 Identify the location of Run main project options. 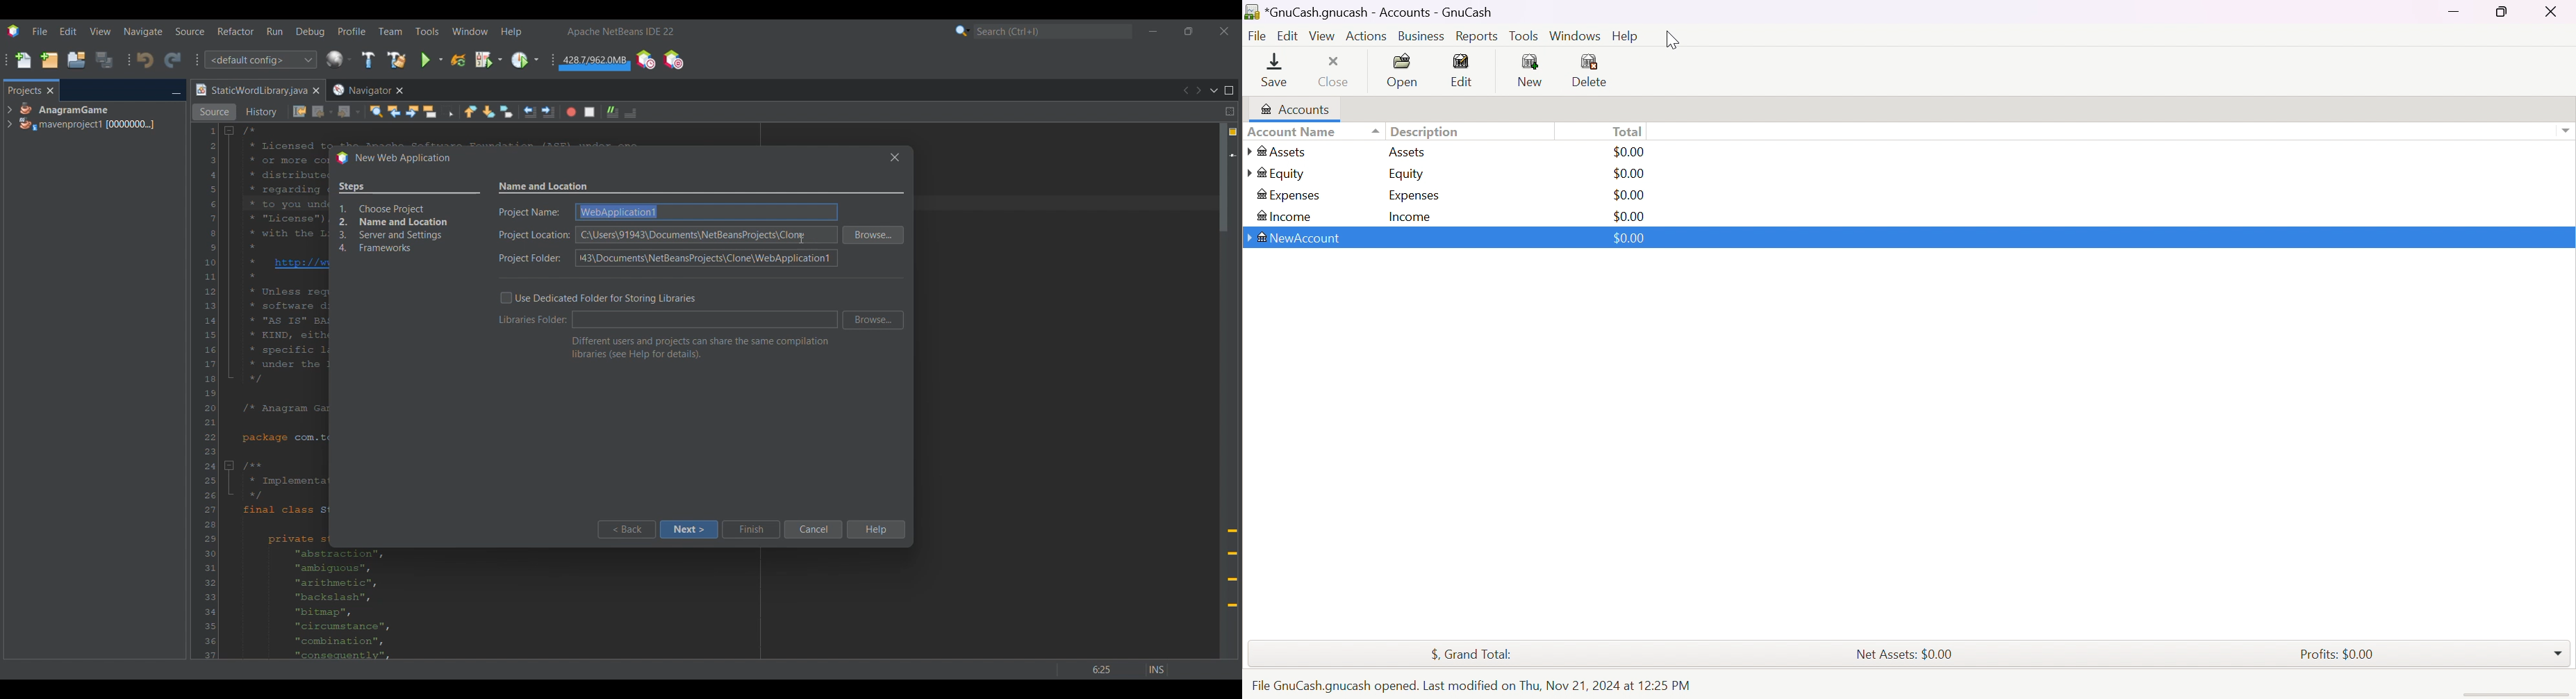
(432, 60).